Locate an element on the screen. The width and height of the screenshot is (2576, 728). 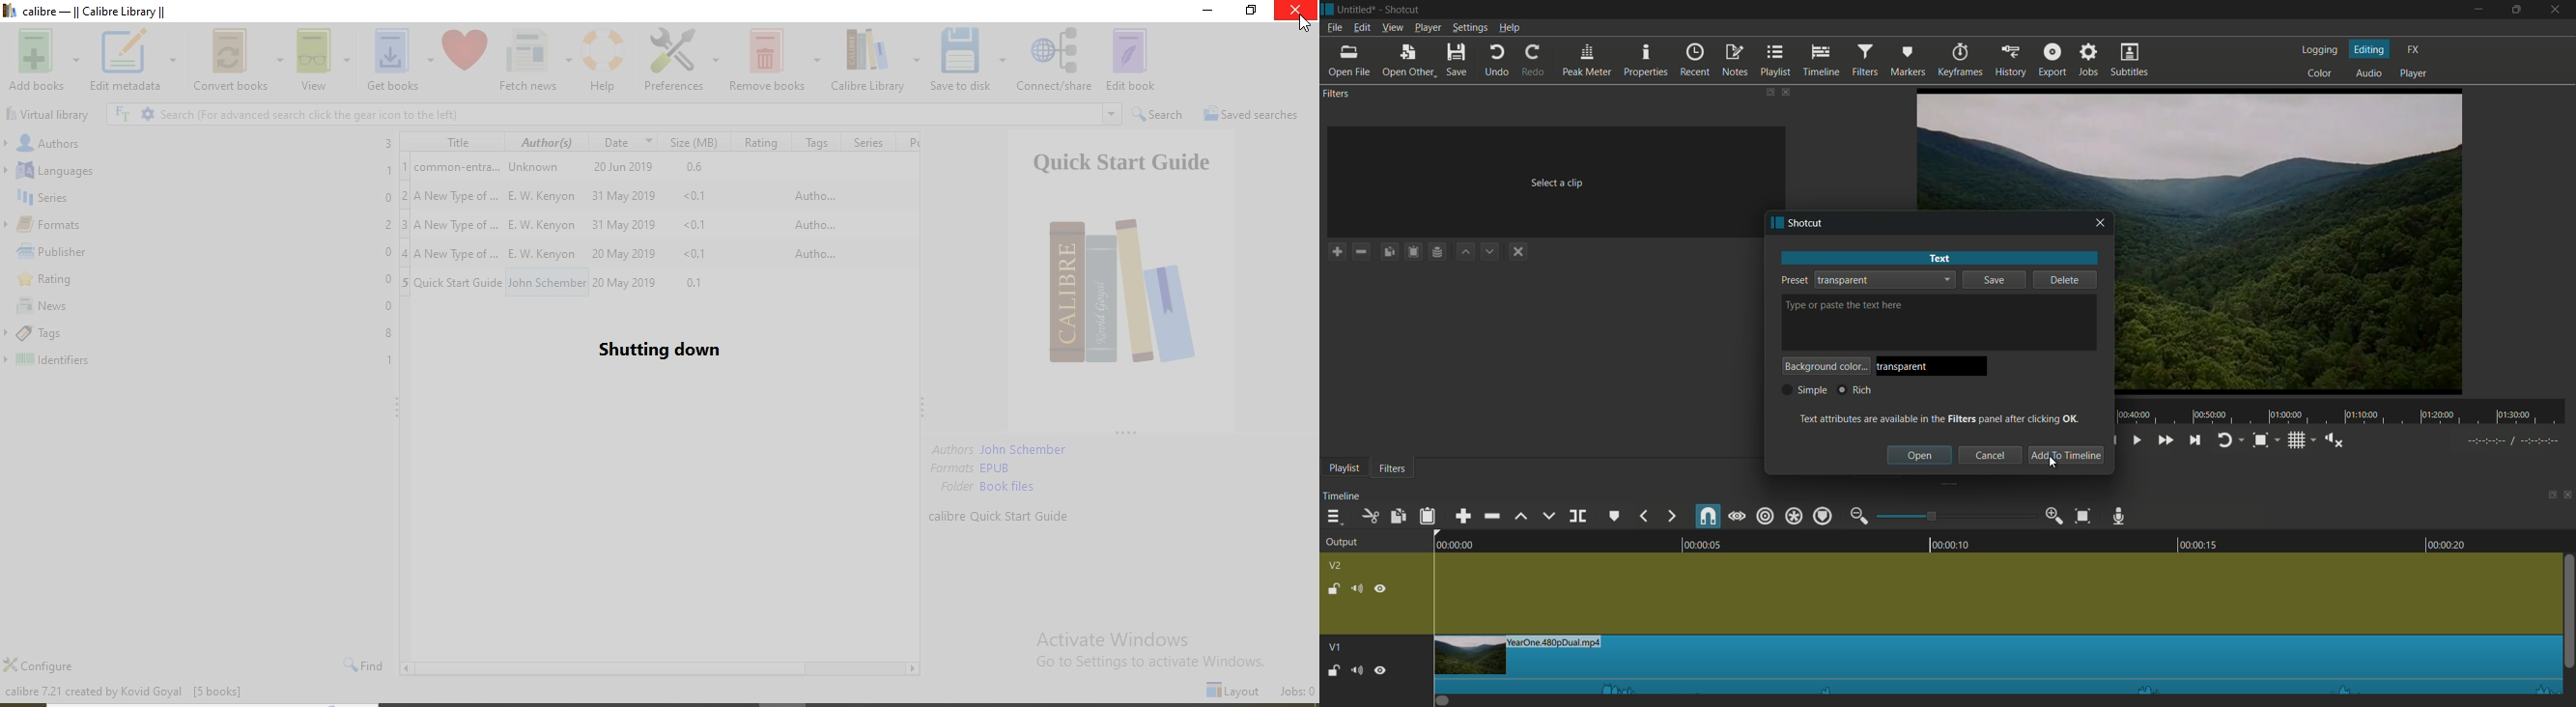
Publisher is located at coordinates (197, 252).